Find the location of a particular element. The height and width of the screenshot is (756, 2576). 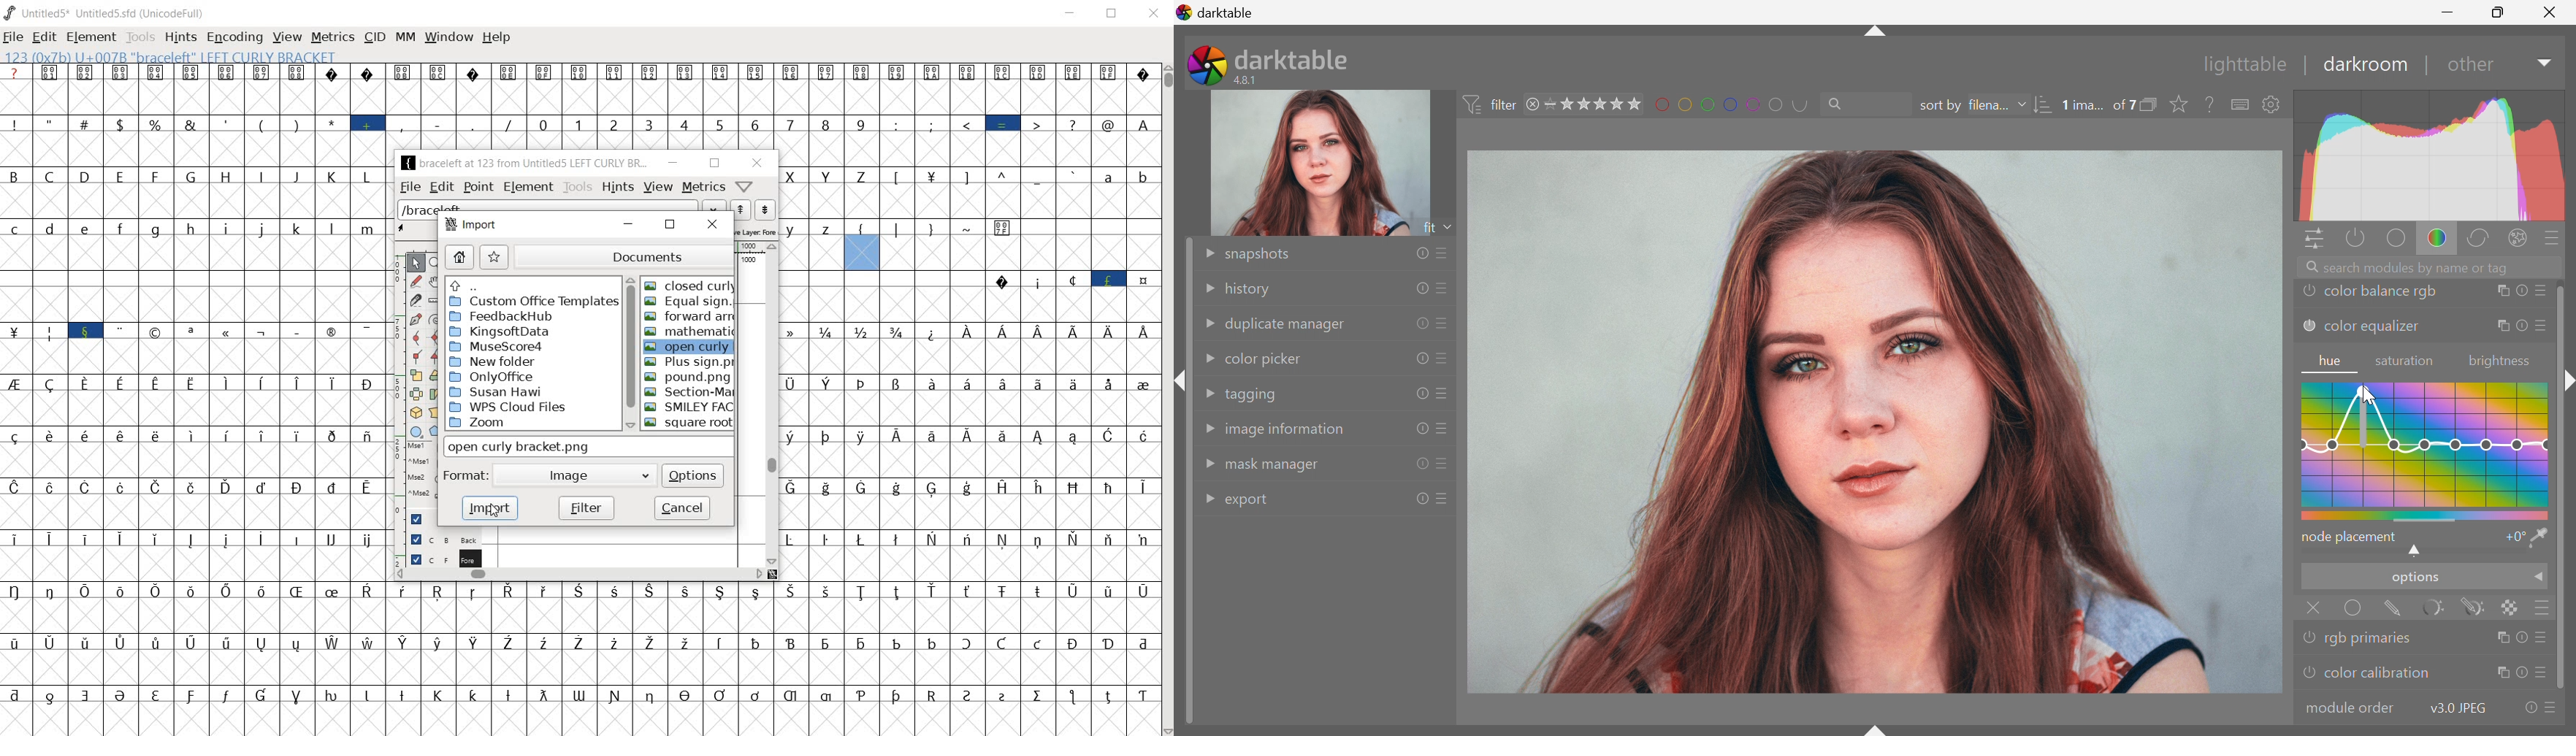

remove filter is located at coordinates (1533, 104).